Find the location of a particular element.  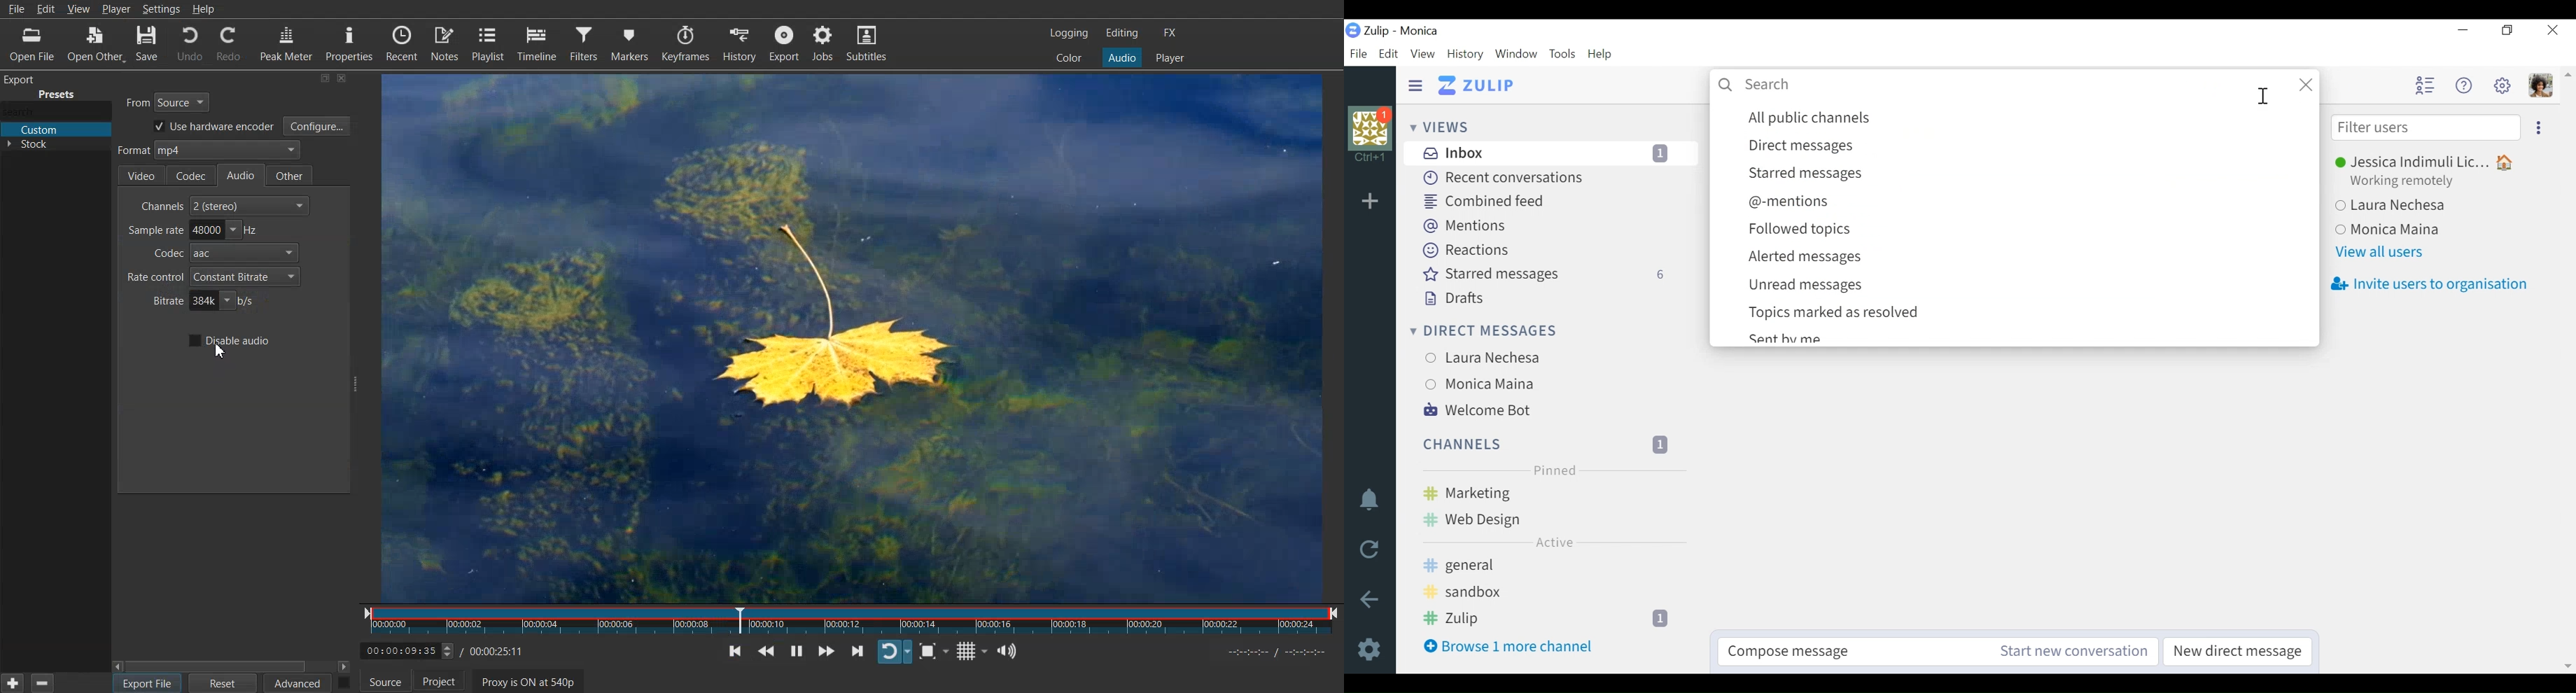

Reactions is located at coordinates (1465, 250).